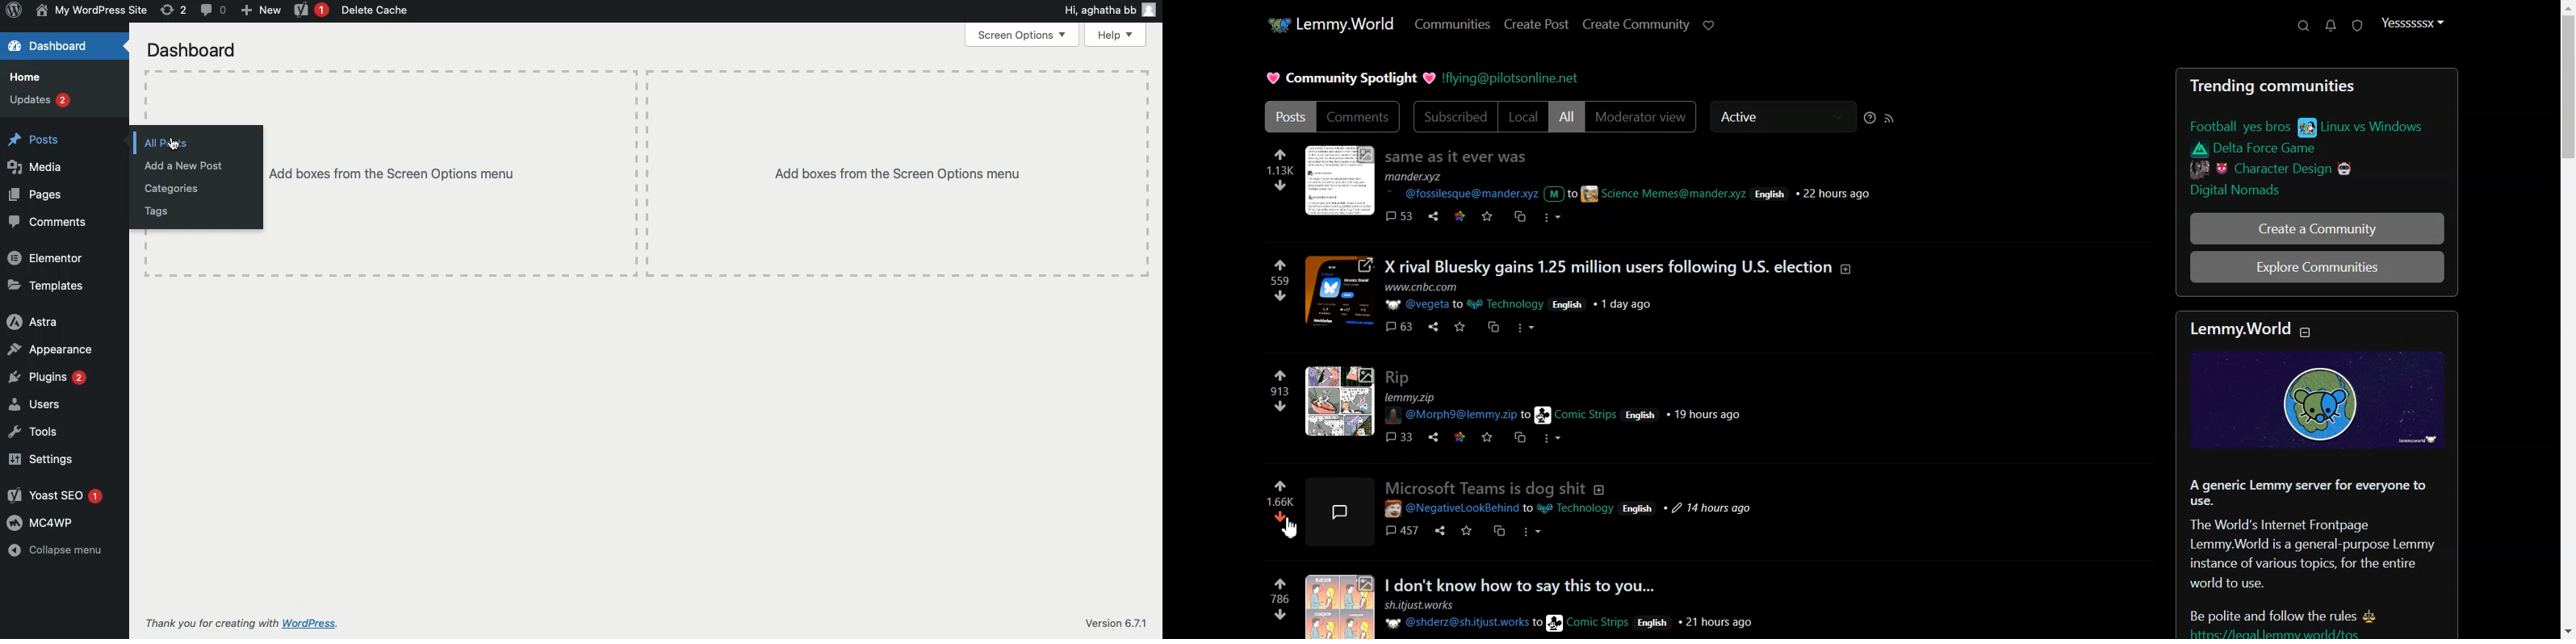 Image resolution: width=2576 pixels, height=644 pixels. What do you see at coordinates (172, 11) in the screenshot?
I see `Revision` at bounding box center [172, 11].